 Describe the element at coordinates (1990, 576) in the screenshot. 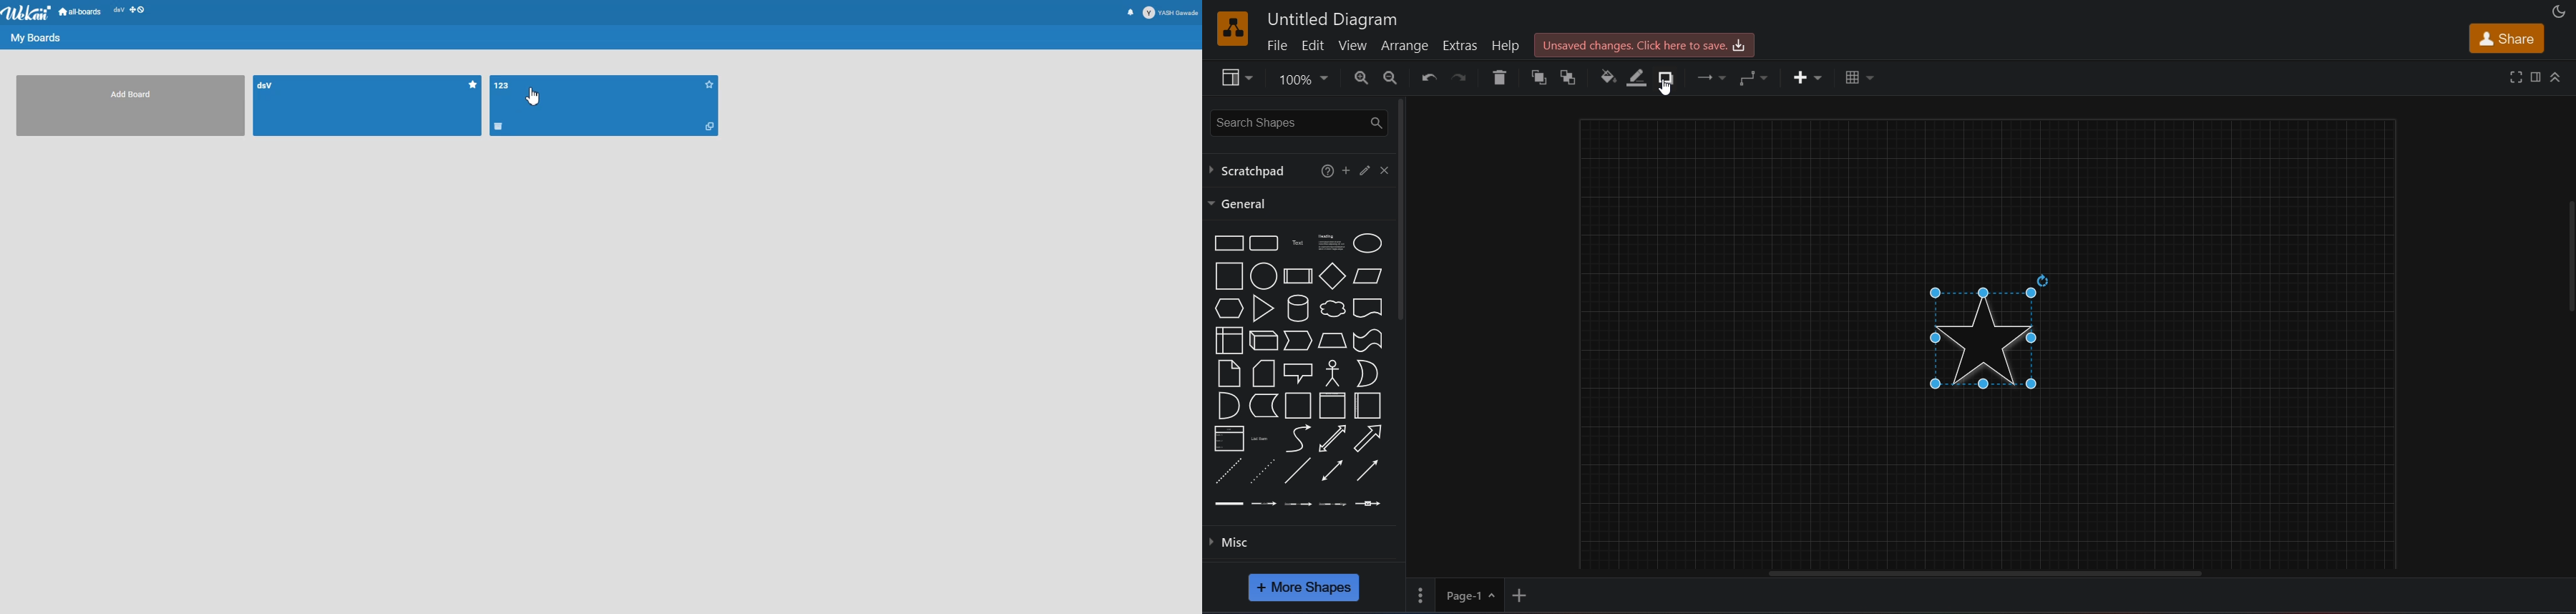

I see `horizontal scroll bar` at that location.